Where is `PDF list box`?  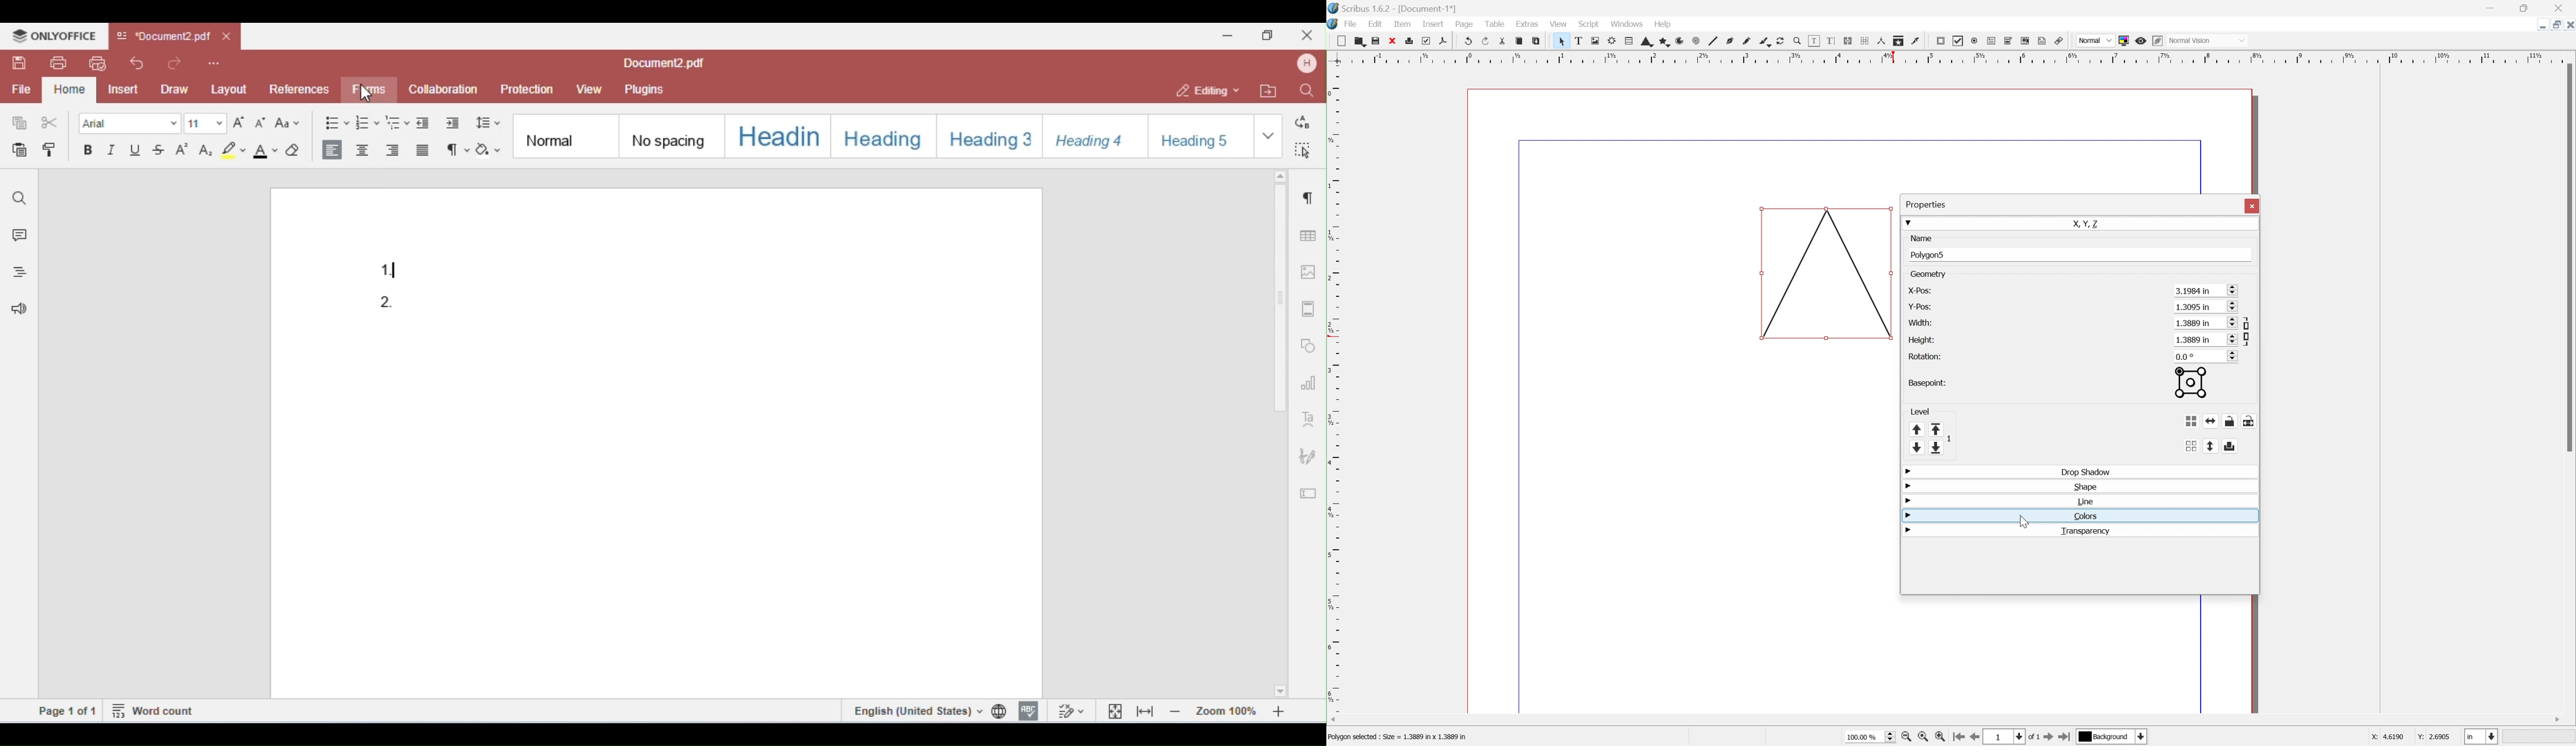 PDF list box is located at coordinates (2026, 41).